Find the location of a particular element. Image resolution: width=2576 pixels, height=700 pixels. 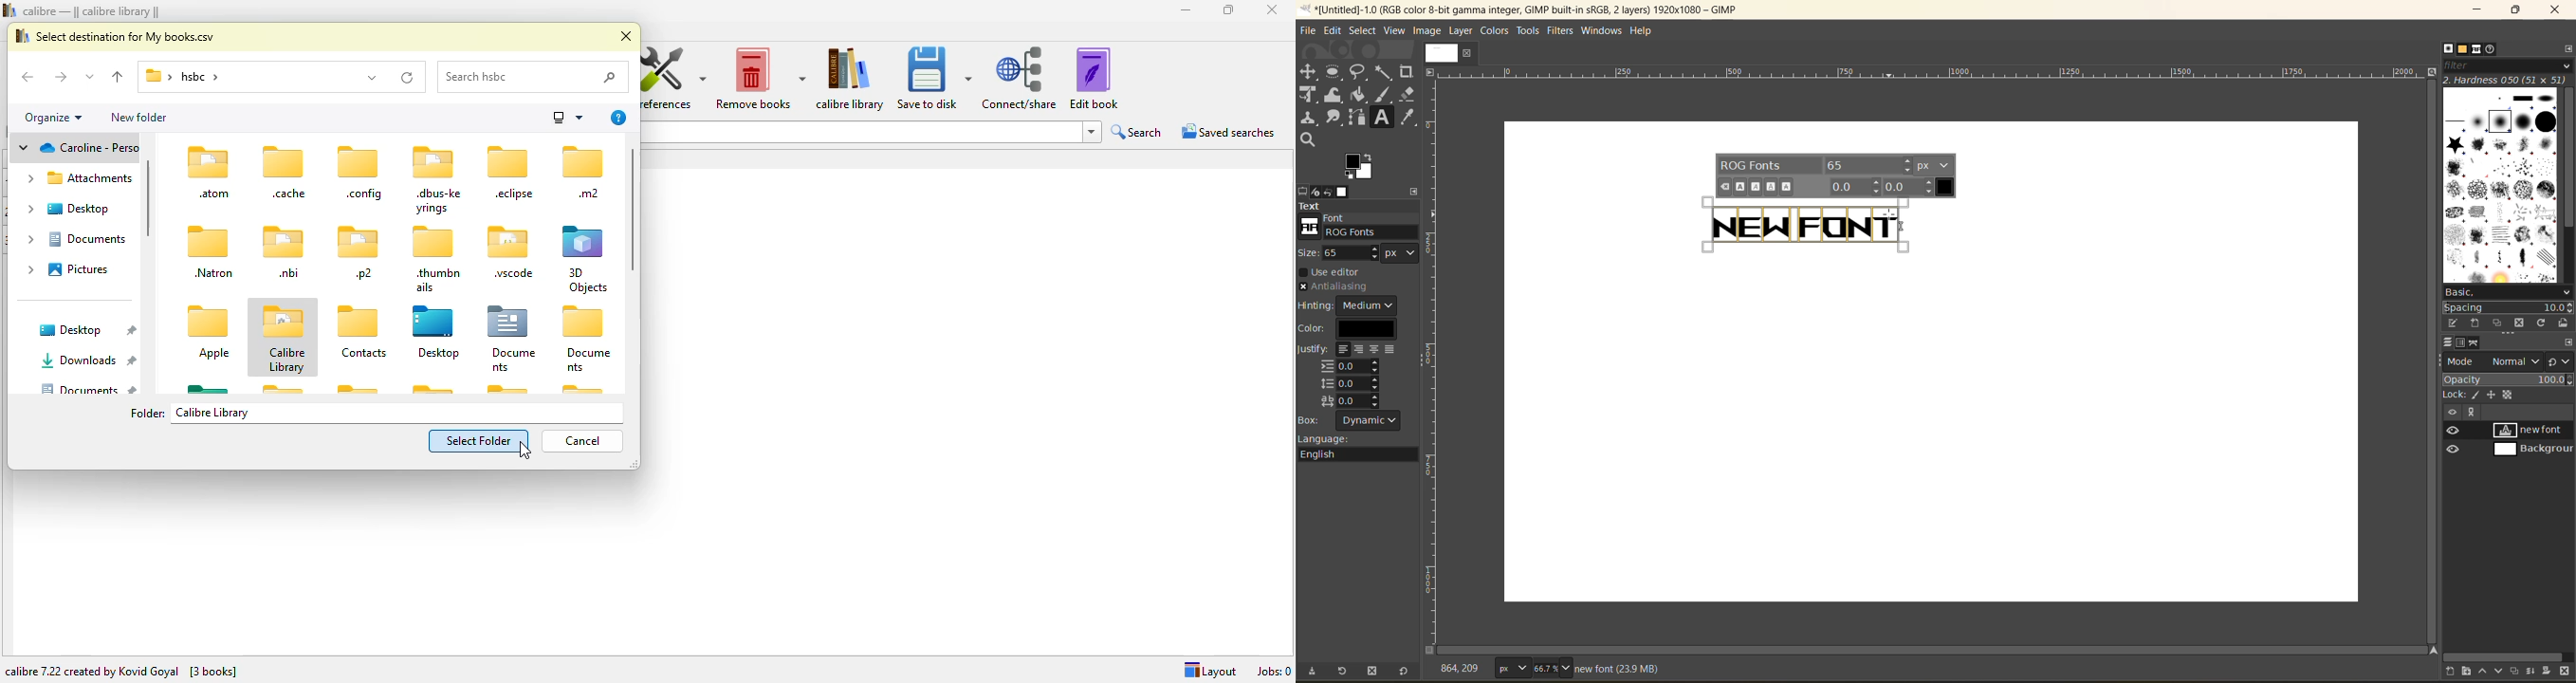

change your view is located at coordinates (566, 117).